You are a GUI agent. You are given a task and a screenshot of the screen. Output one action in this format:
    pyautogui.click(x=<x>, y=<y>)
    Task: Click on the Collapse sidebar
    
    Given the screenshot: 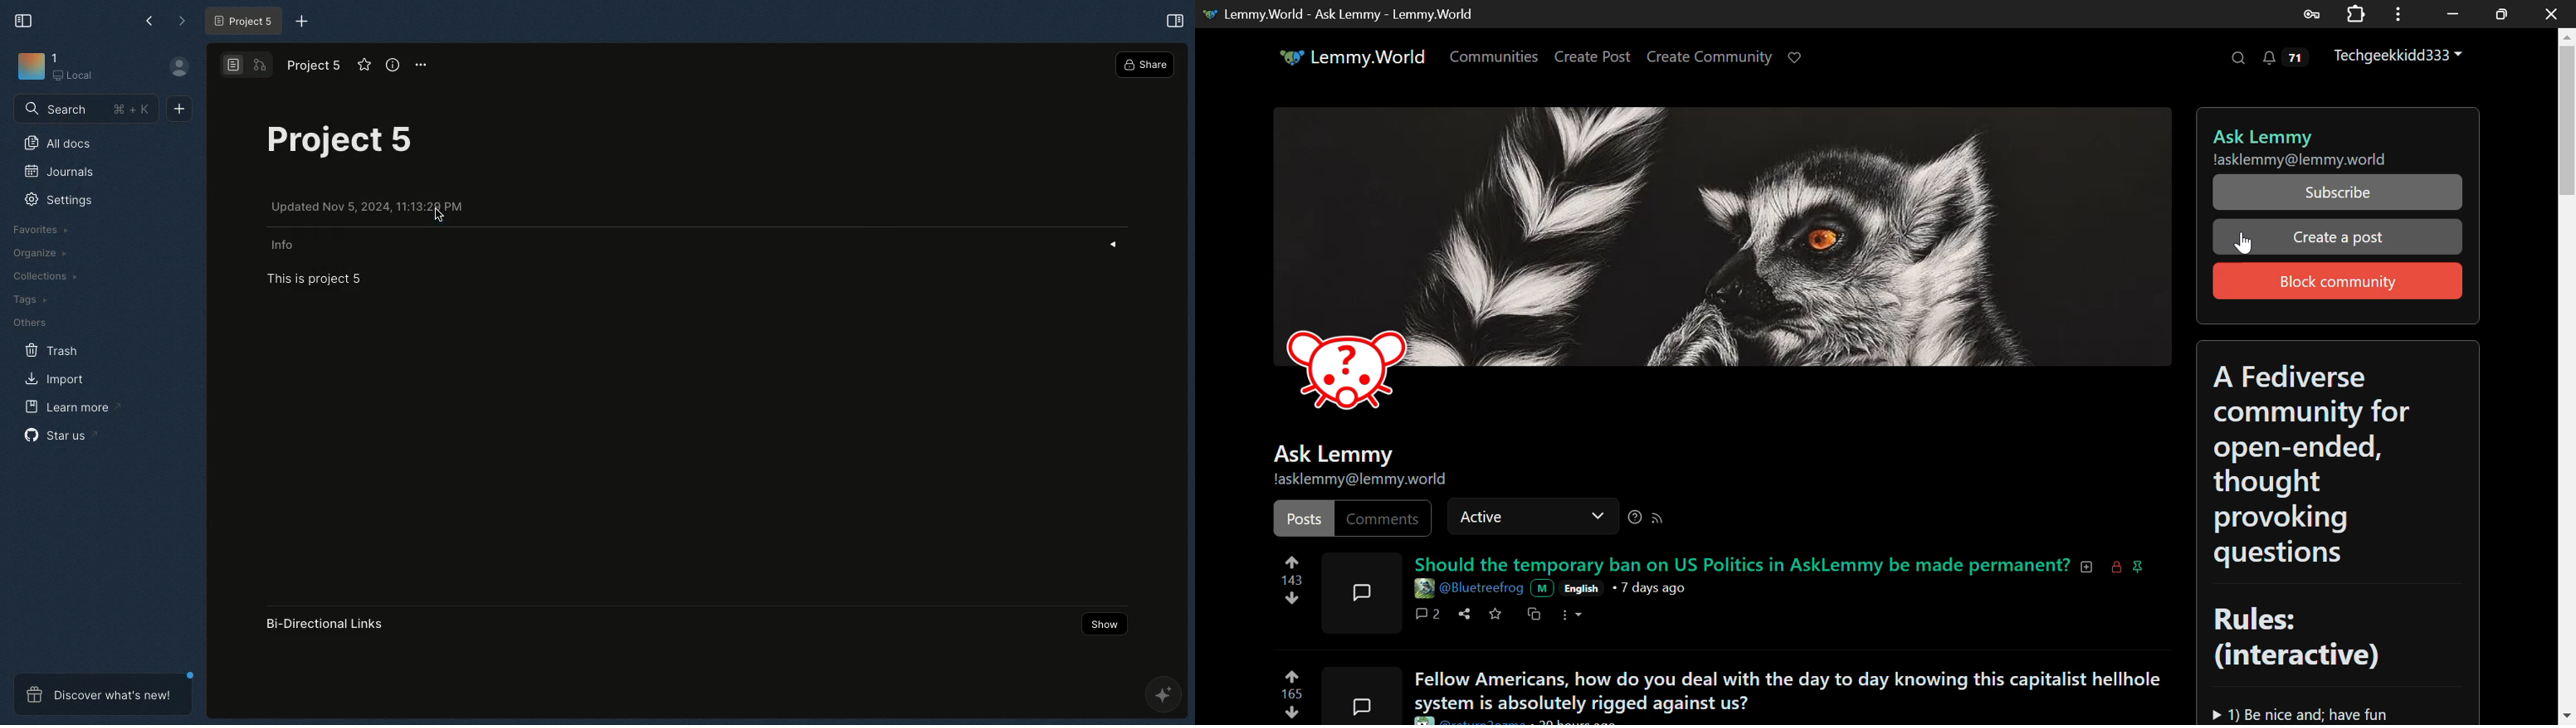 What is the action you would take?
    pyautogui.click(x=22, y=19)
    